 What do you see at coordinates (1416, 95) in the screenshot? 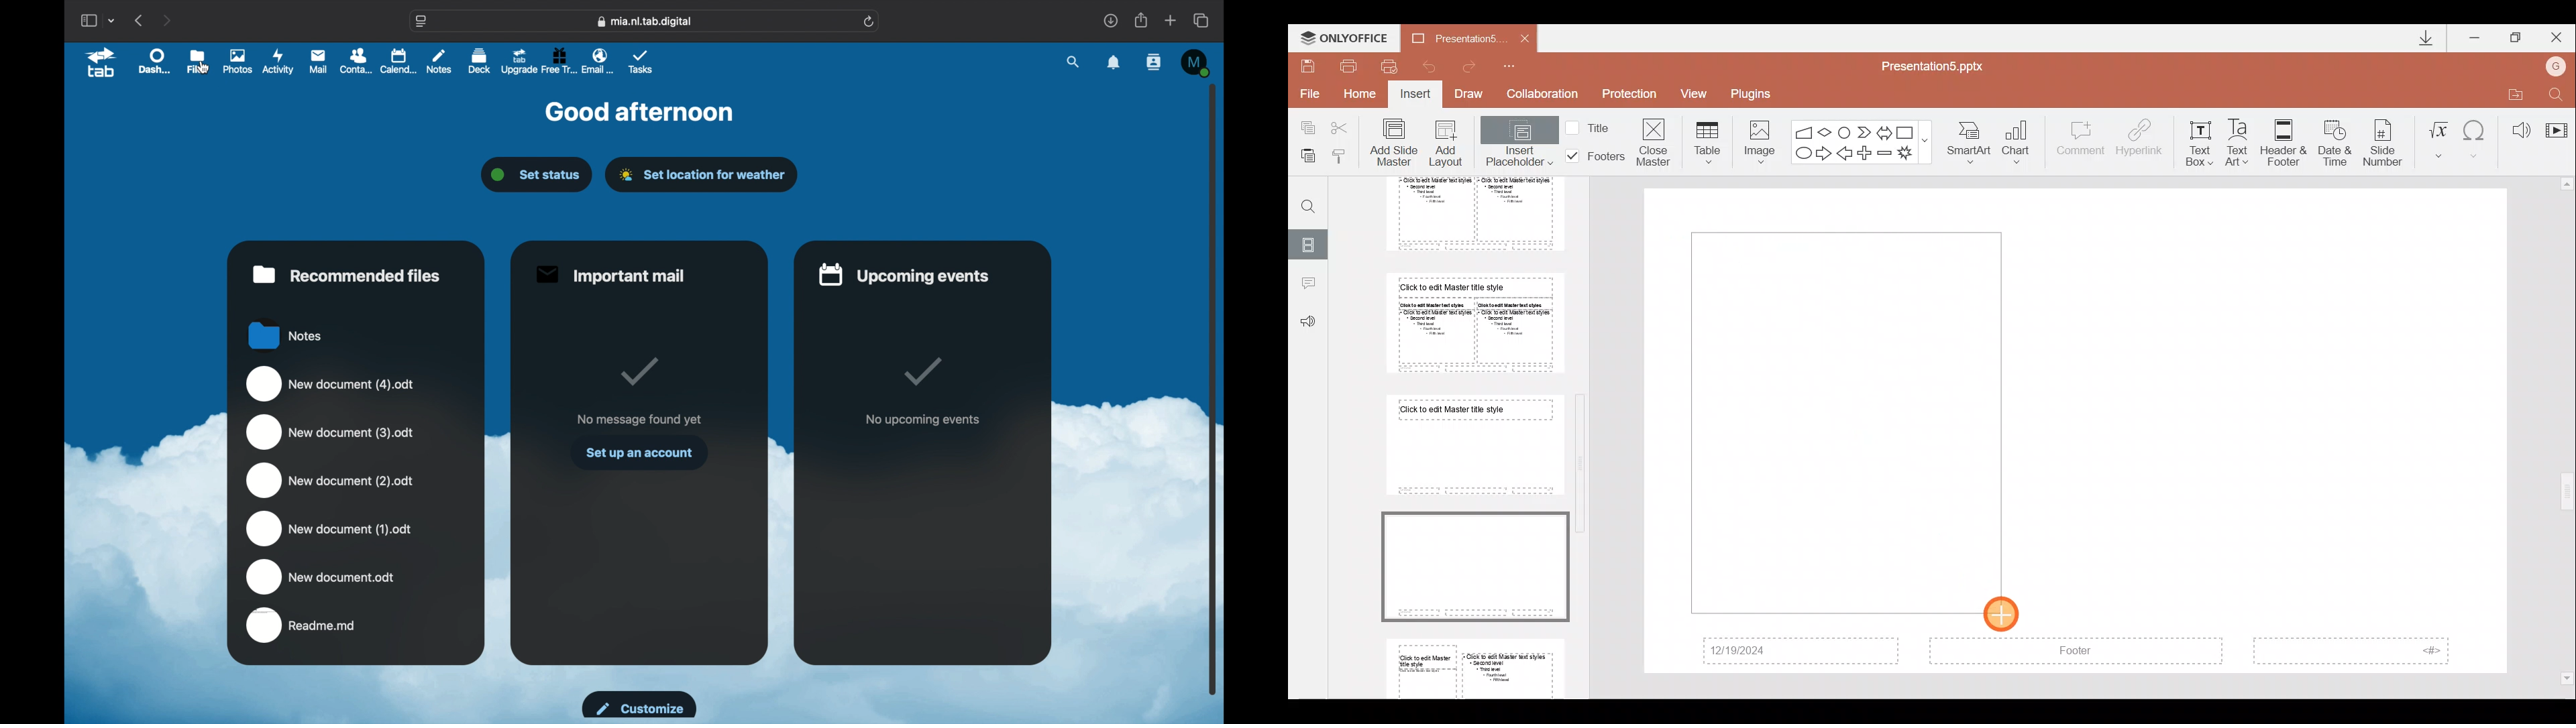
I see `Insert` at bounding box center [1416, 95].